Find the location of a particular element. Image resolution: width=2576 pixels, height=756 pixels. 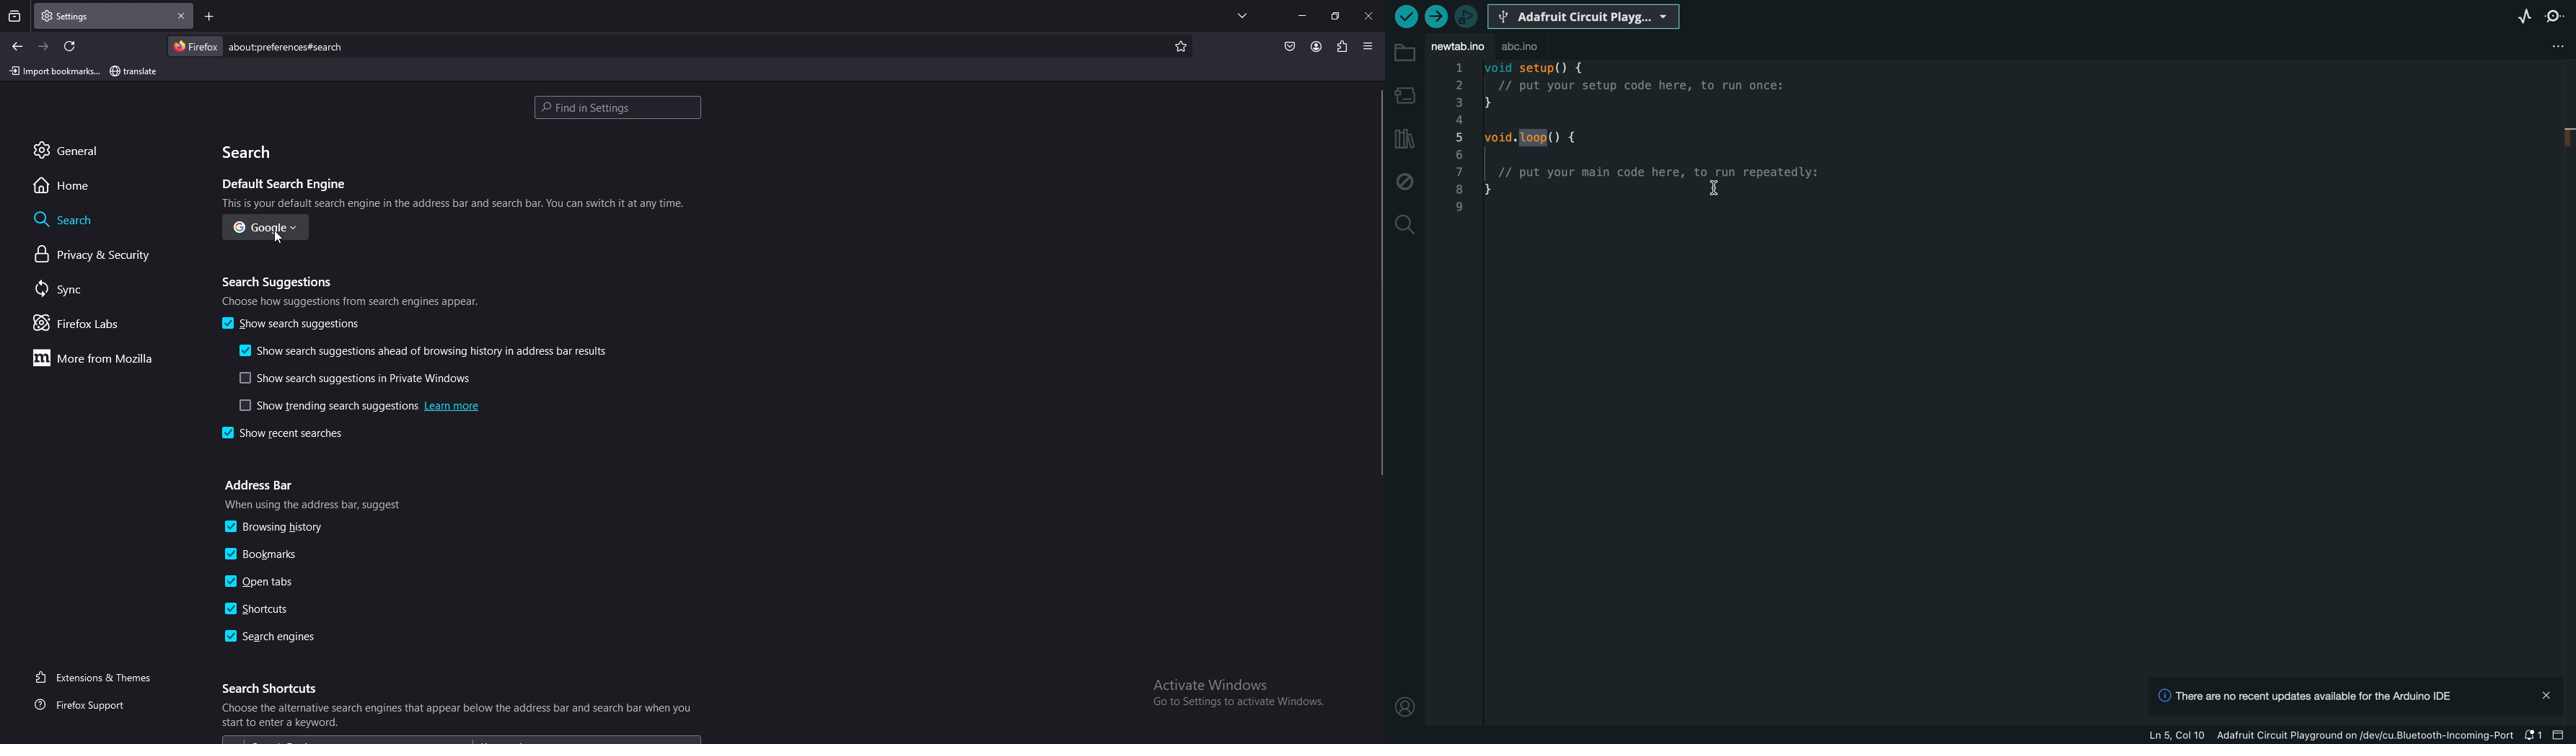

info is located at coordinates (455, 203).